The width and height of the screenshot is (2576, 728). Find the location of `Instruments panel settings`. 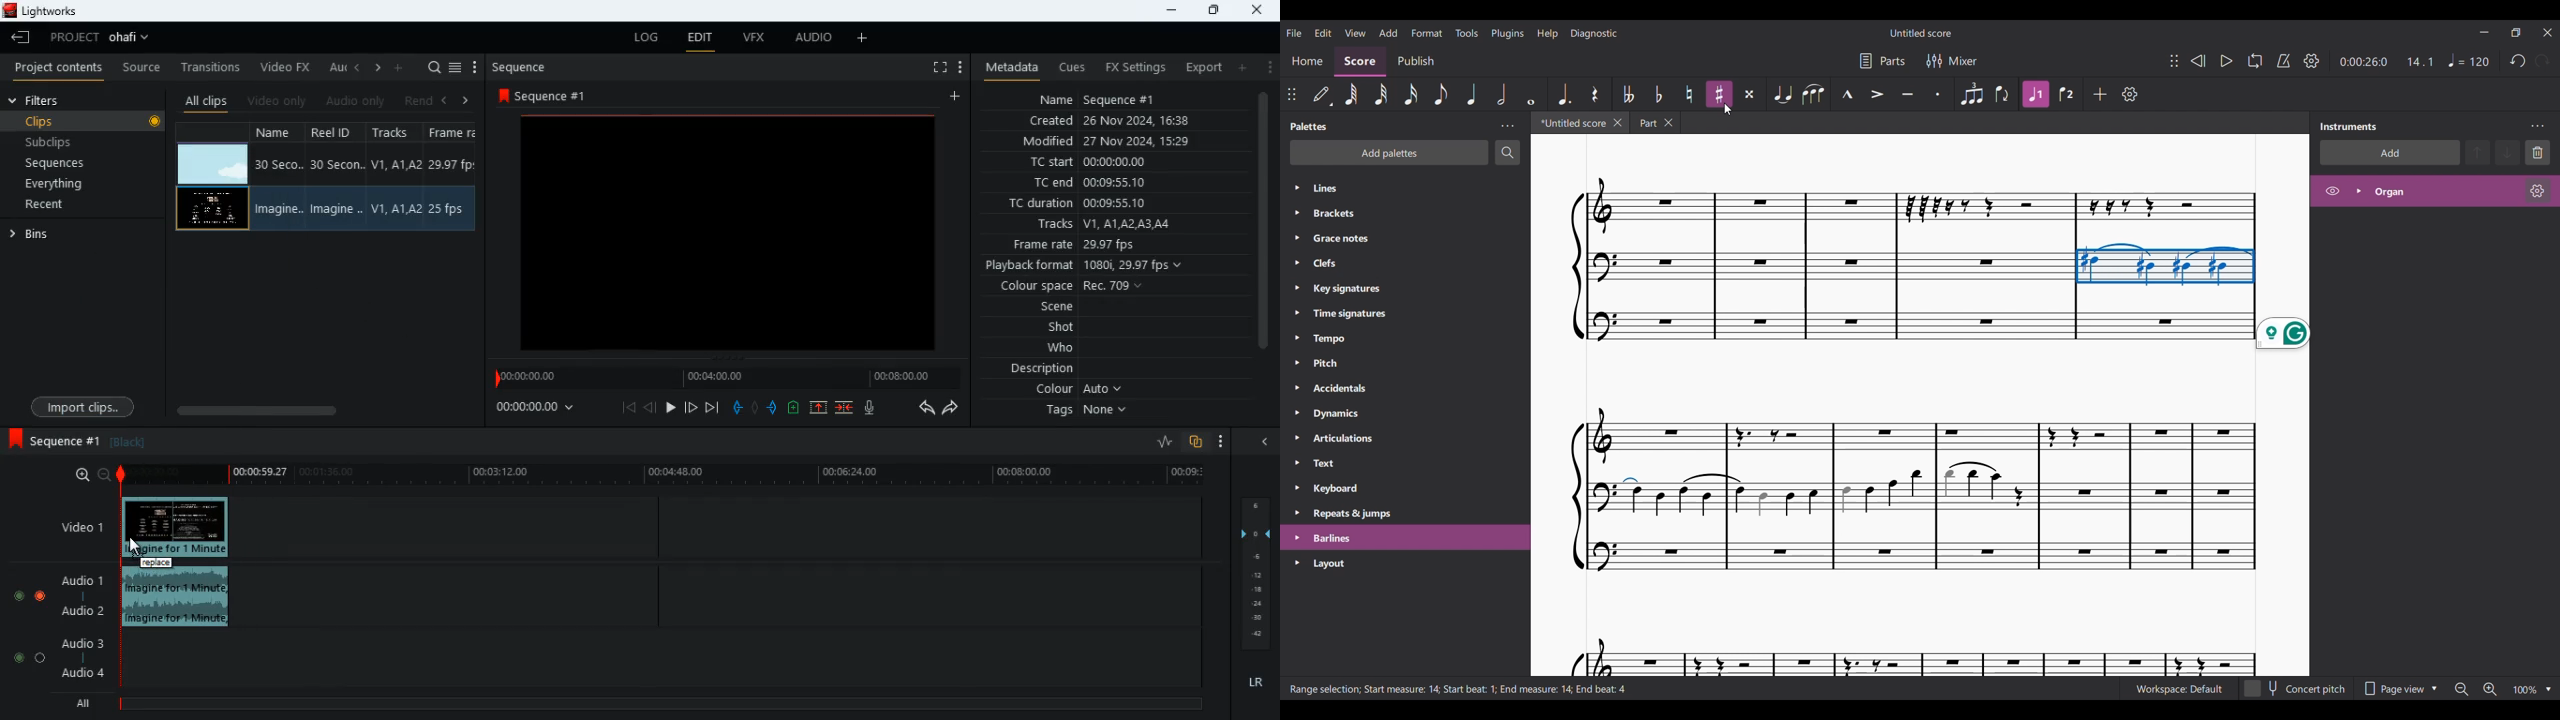

Instruments panel settings is located at coordinates (2537, 126).